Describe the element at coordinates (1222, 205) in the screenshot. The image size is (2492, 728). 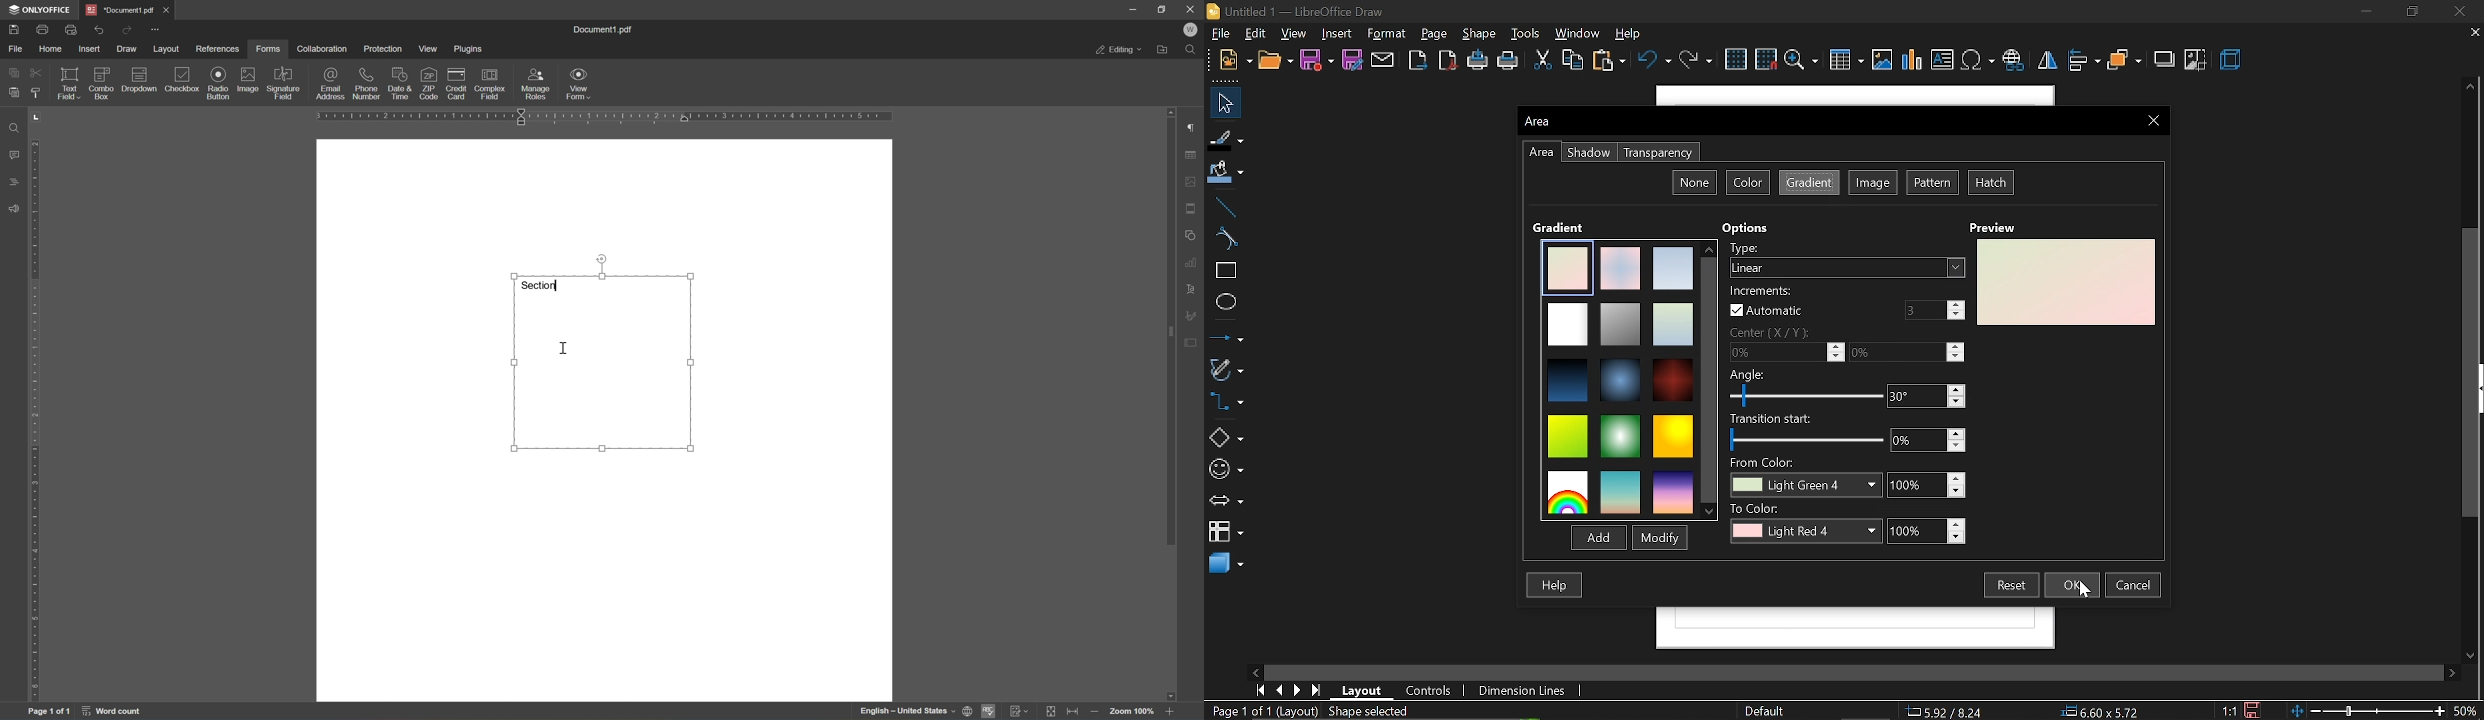
I see `Line` at that location.